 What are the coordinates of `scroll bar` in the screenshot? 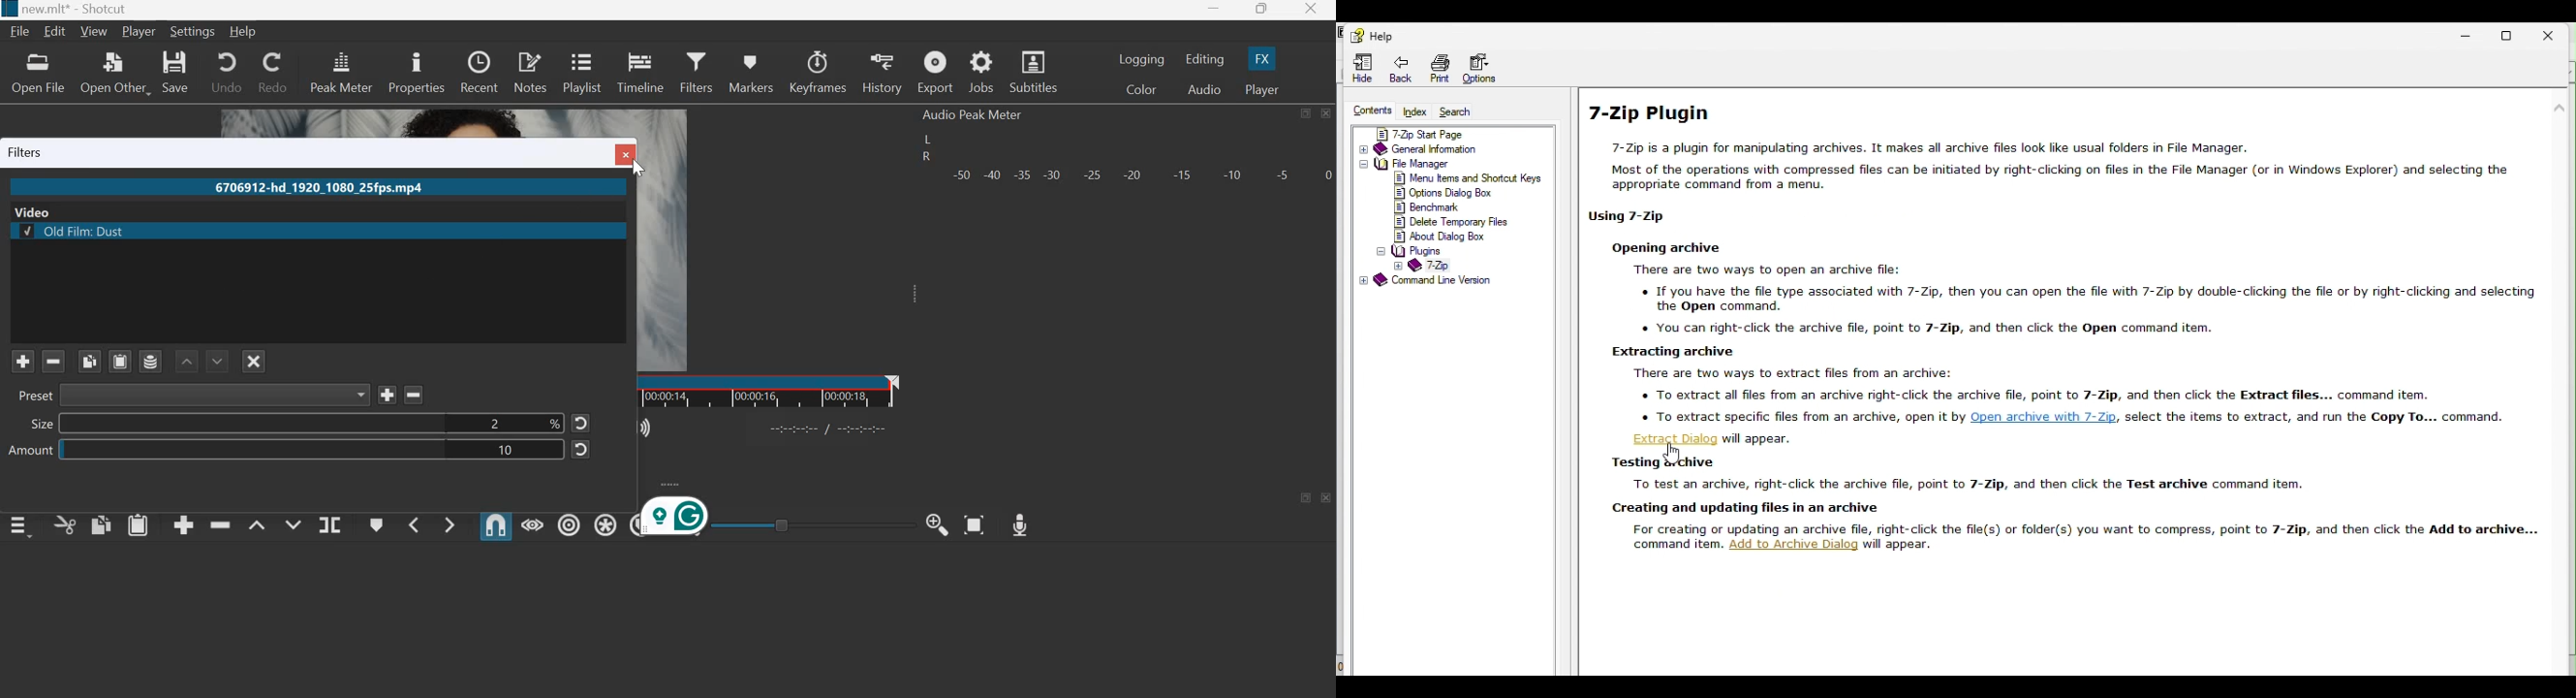 It's located at (2561, 289).